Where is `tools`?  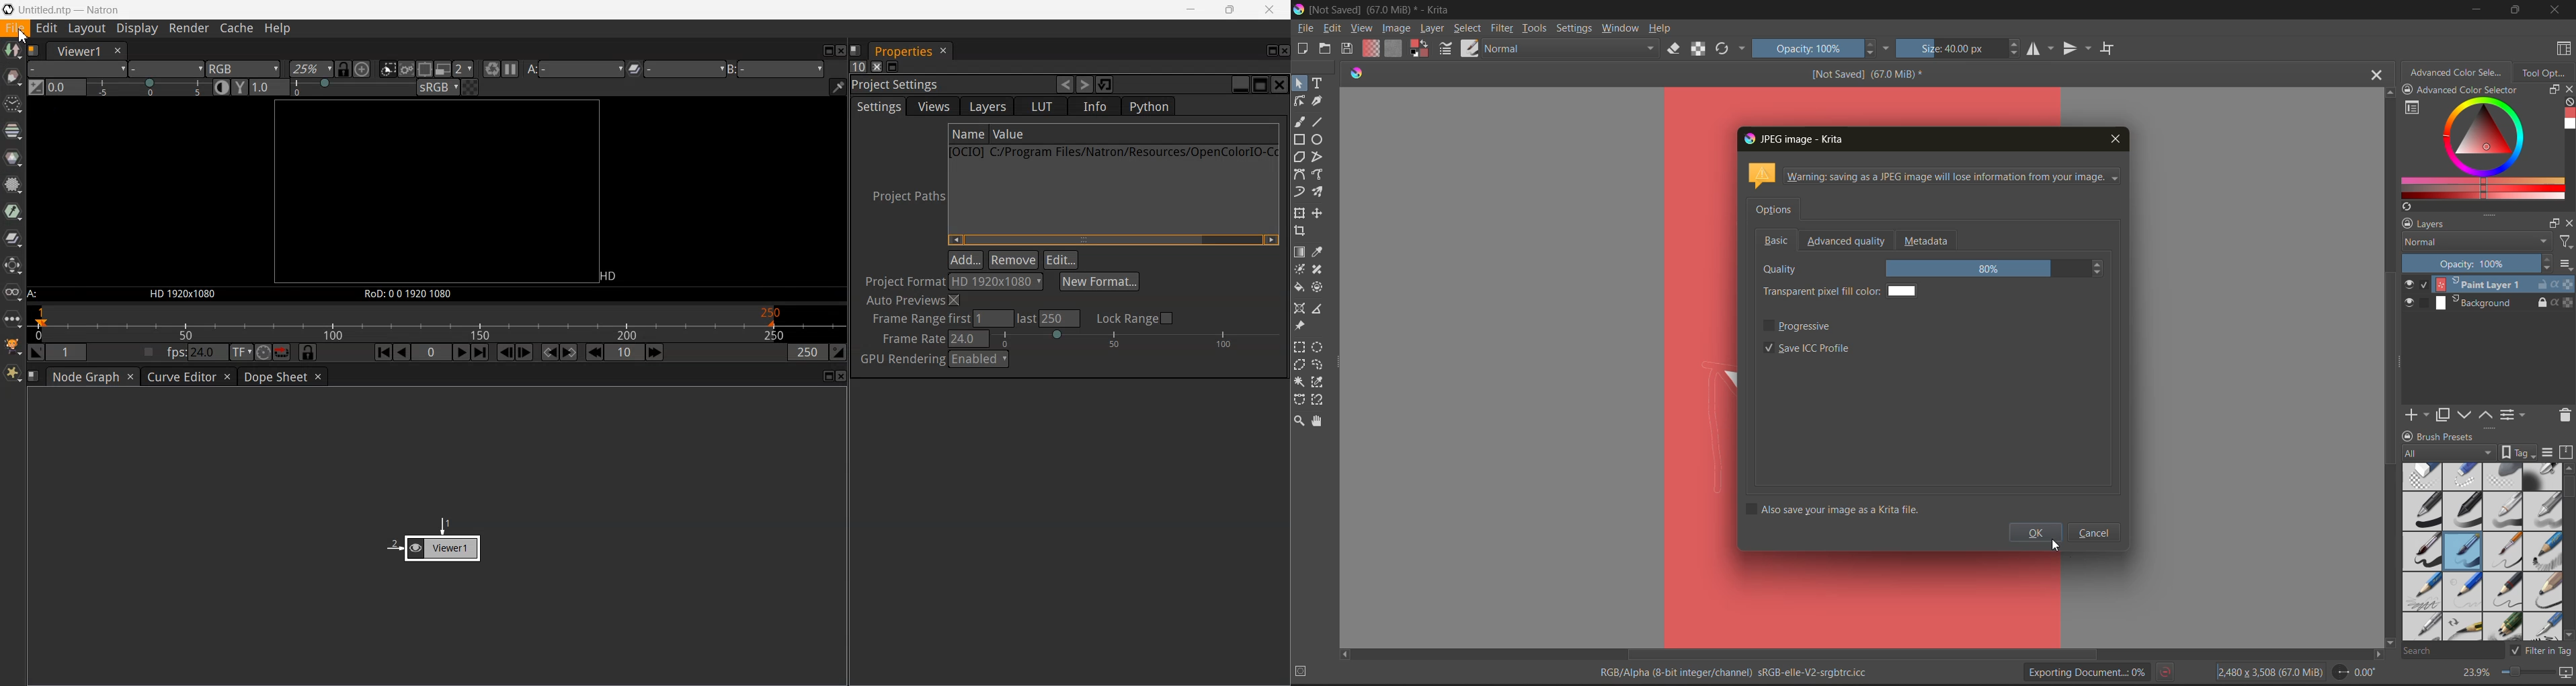
tools is located at coordinates (1319, 383).